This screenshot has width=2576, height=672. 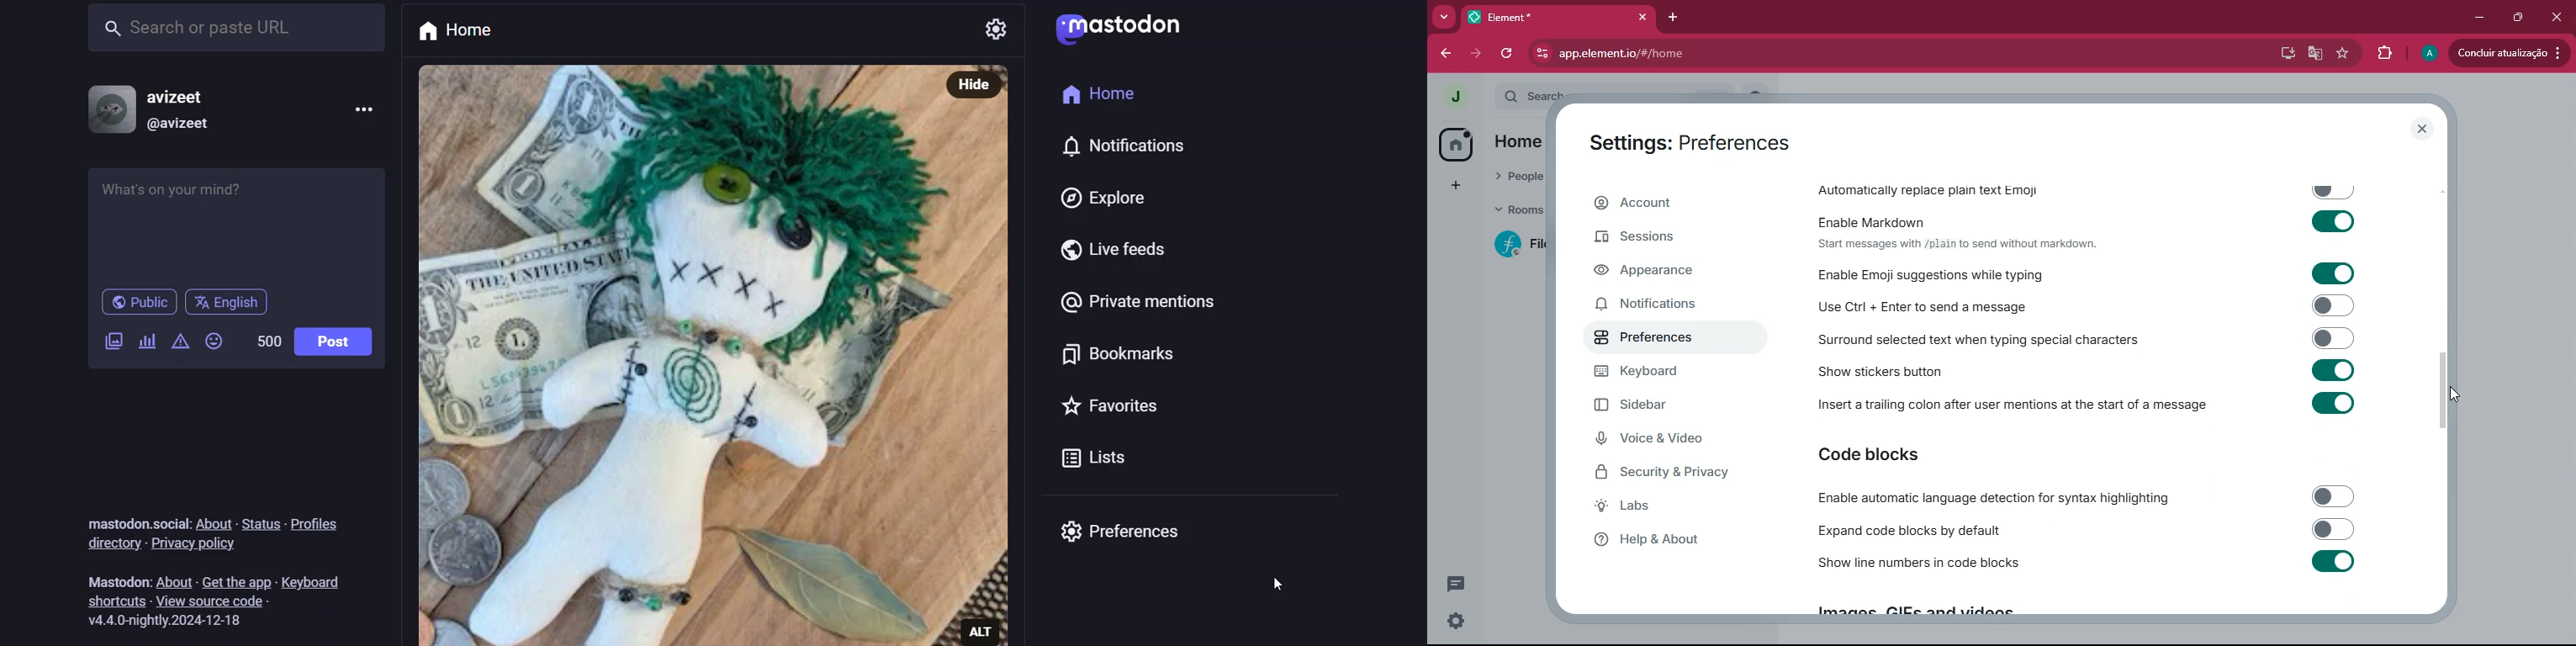 I want to click on maximize, so click(x=2515, y=19).